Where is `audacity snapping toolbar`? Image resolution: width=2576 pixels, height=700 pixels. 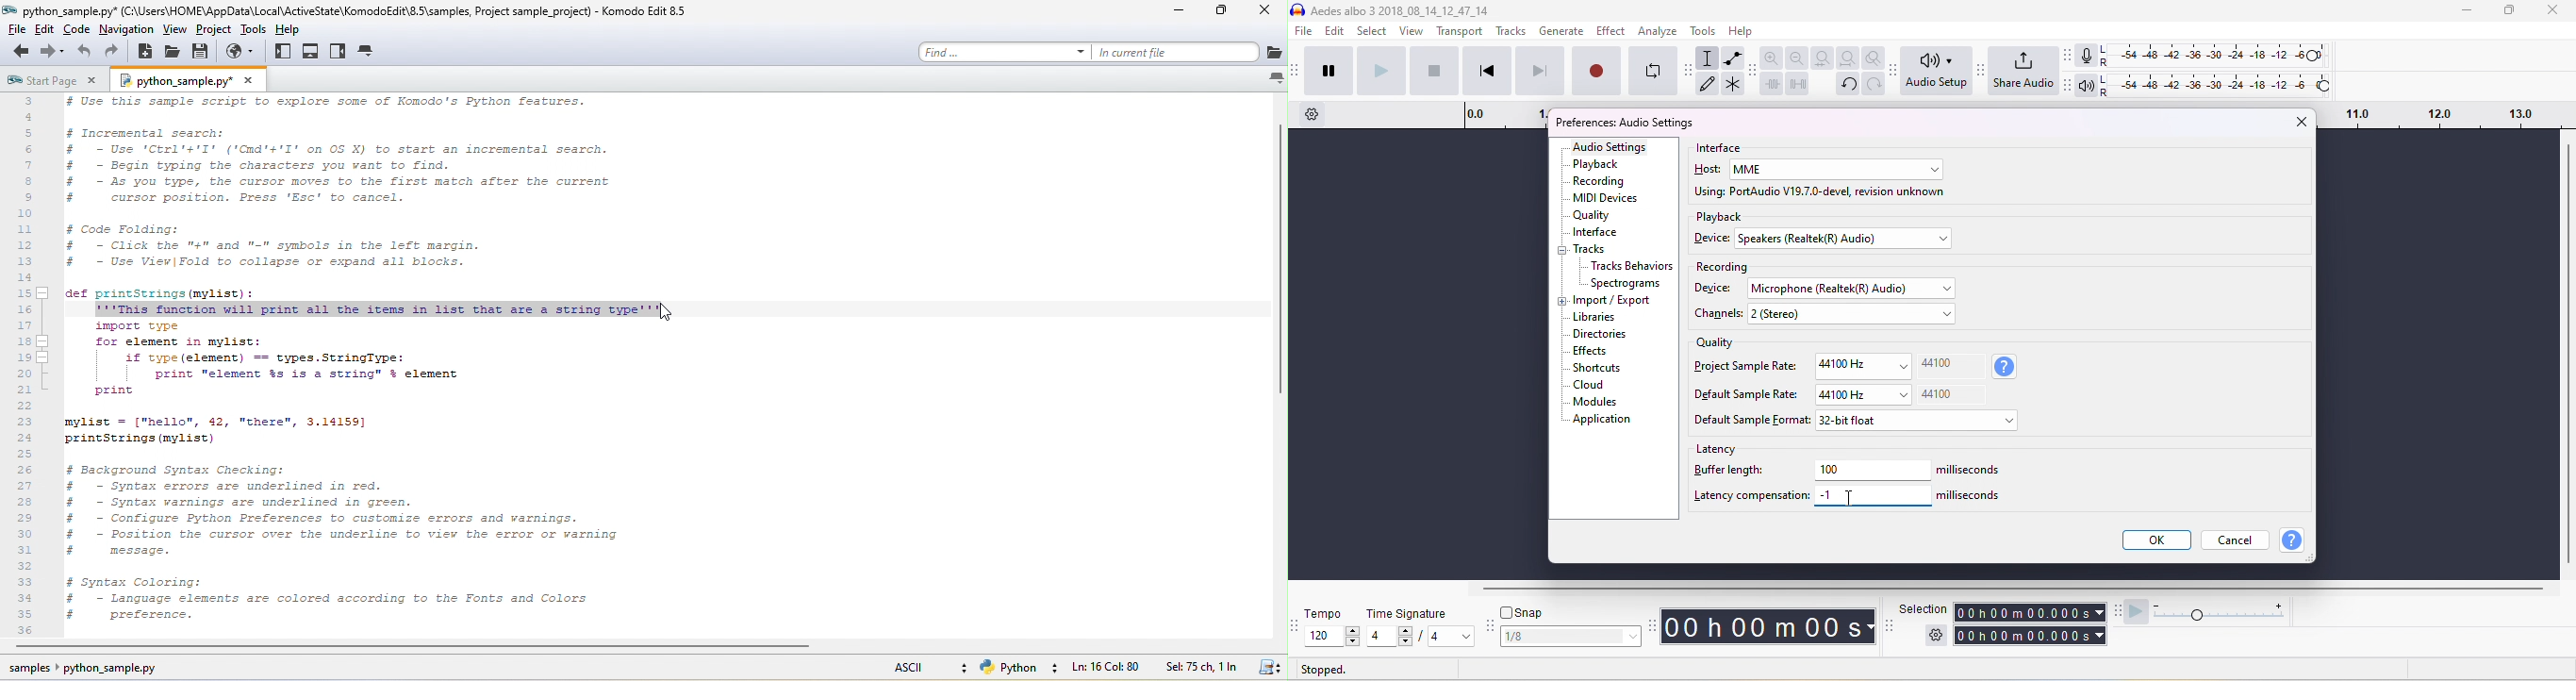
audacity snapping toolbar is located at coordinates (1491, 626).